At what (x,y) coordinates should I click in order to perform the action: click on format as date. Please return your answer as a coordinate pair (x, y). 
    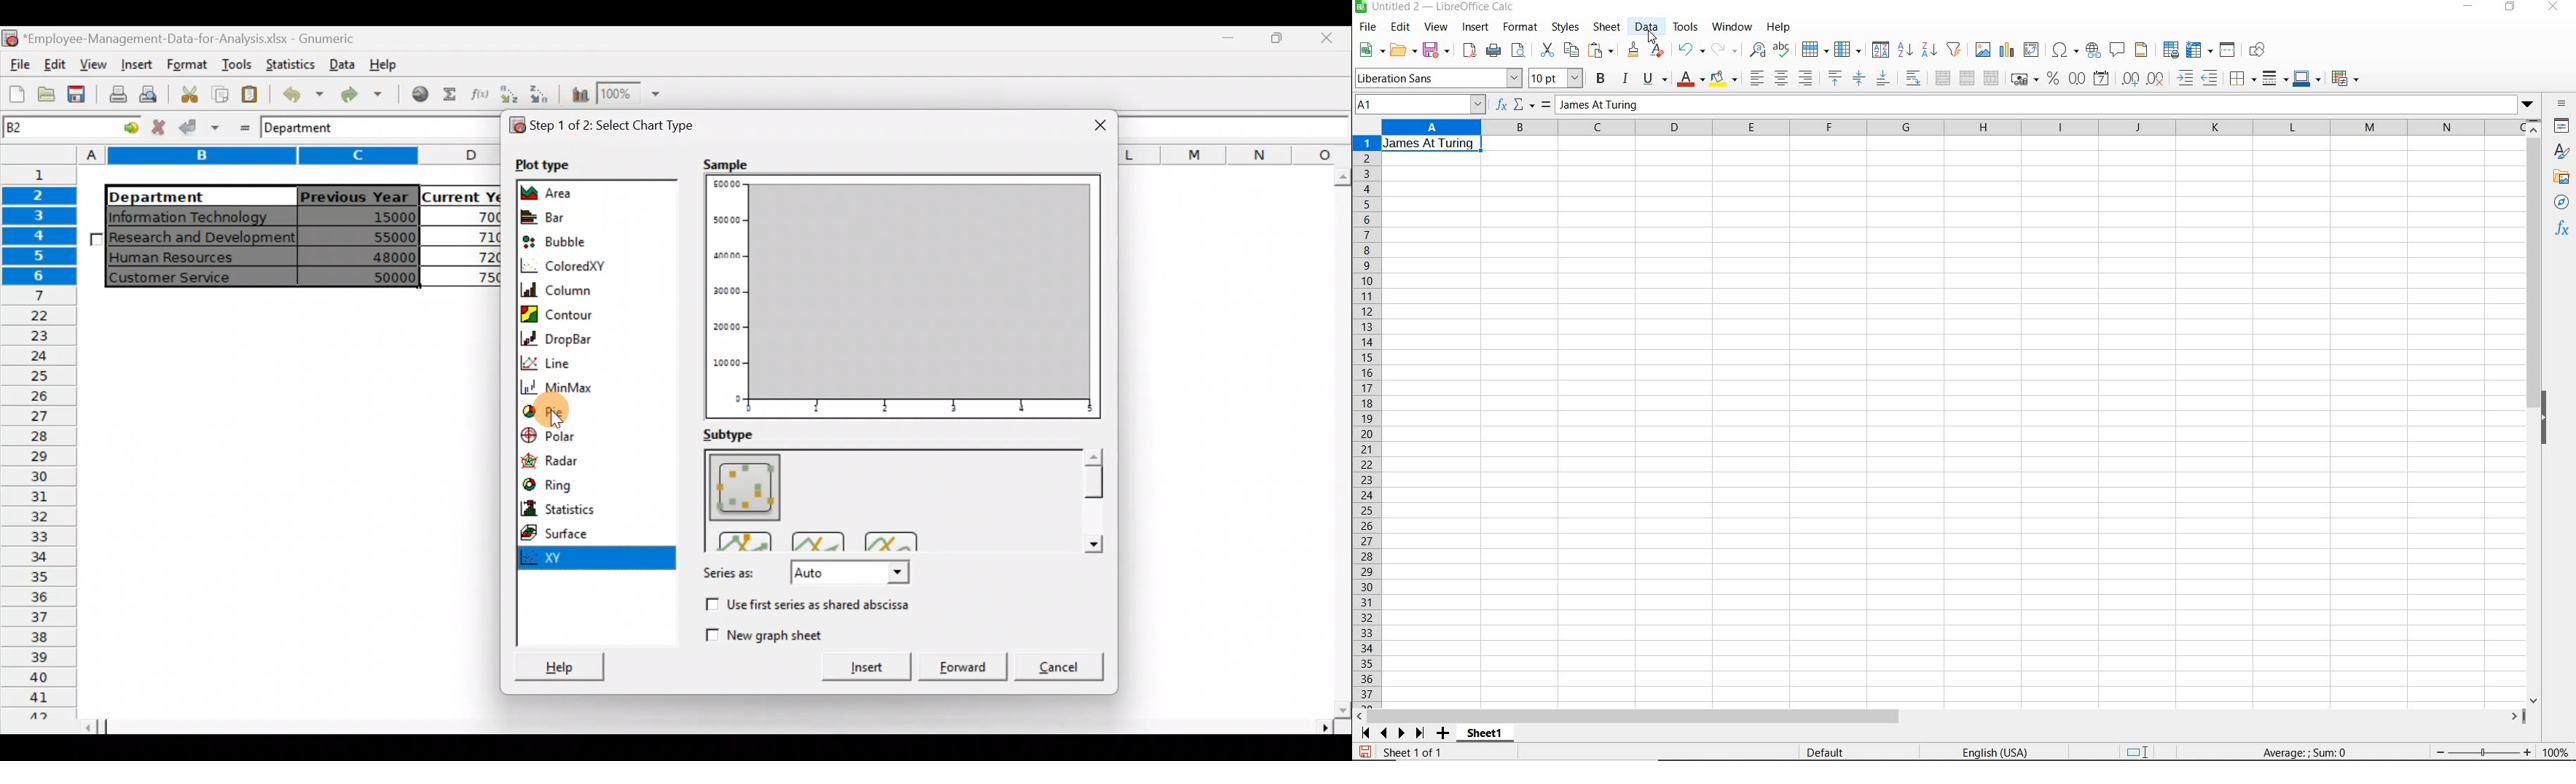
    Looking at the image, I should click on (2102, 80).